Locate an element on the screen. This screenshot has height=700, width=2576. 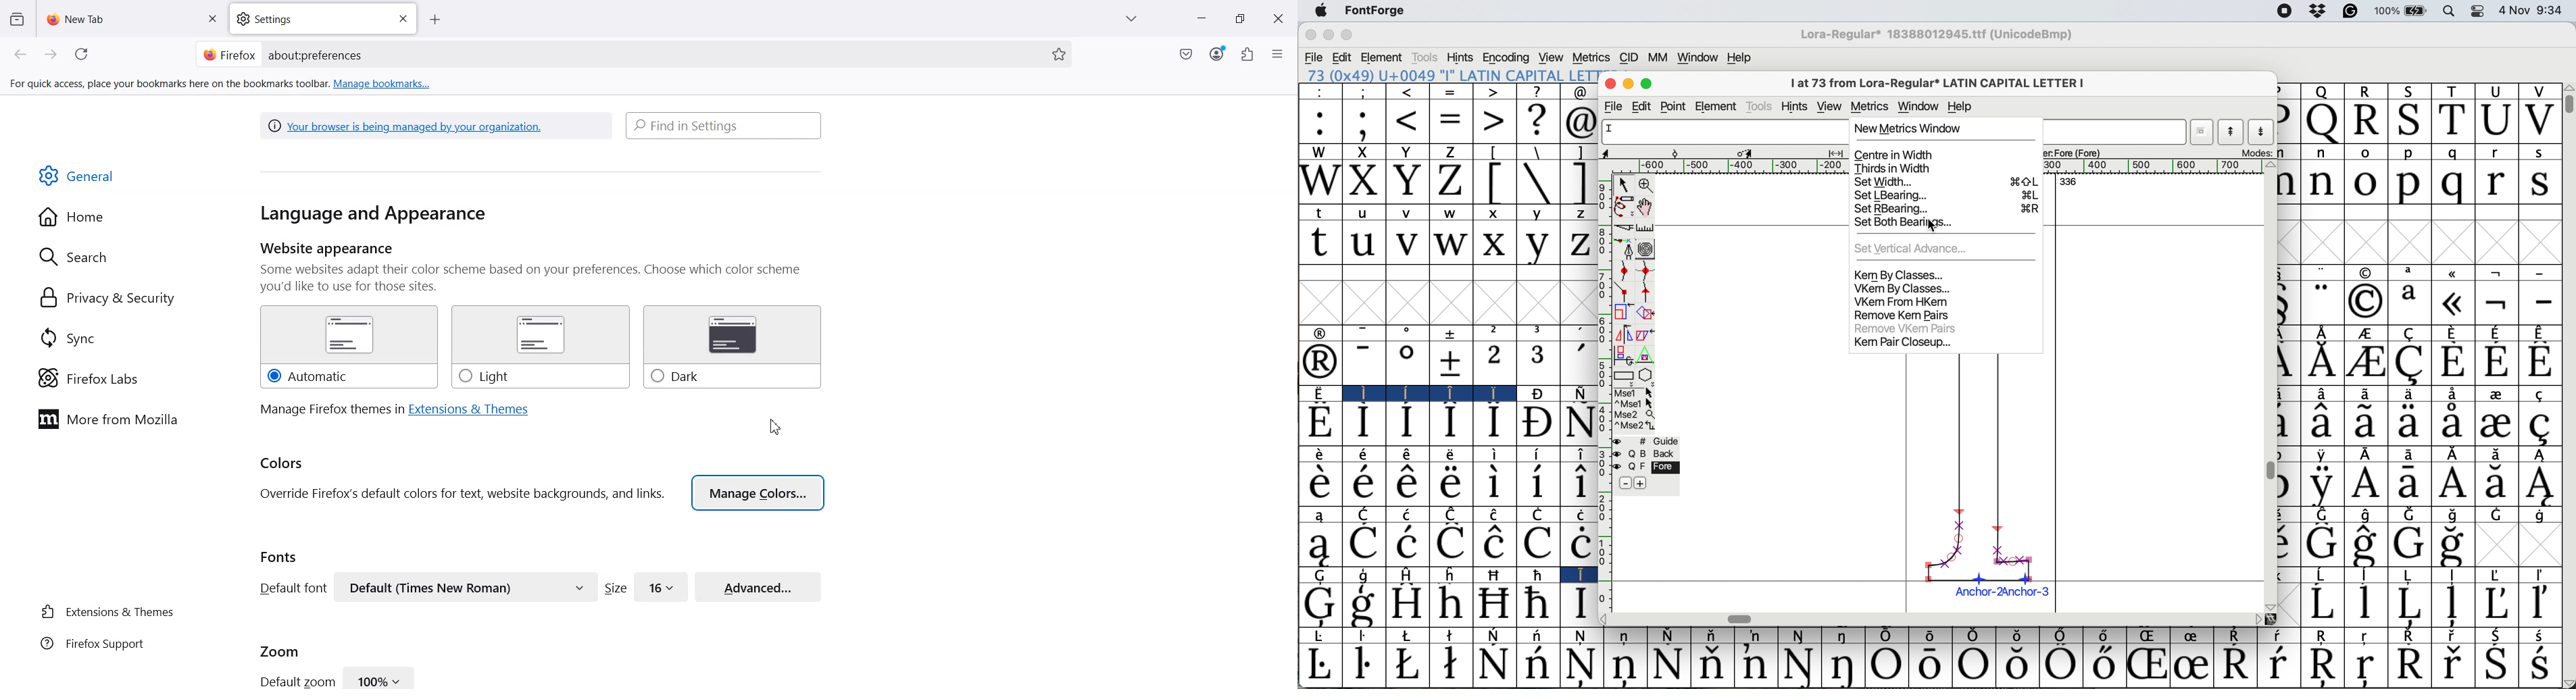
Maximize is located at coordinates (1240, 19).